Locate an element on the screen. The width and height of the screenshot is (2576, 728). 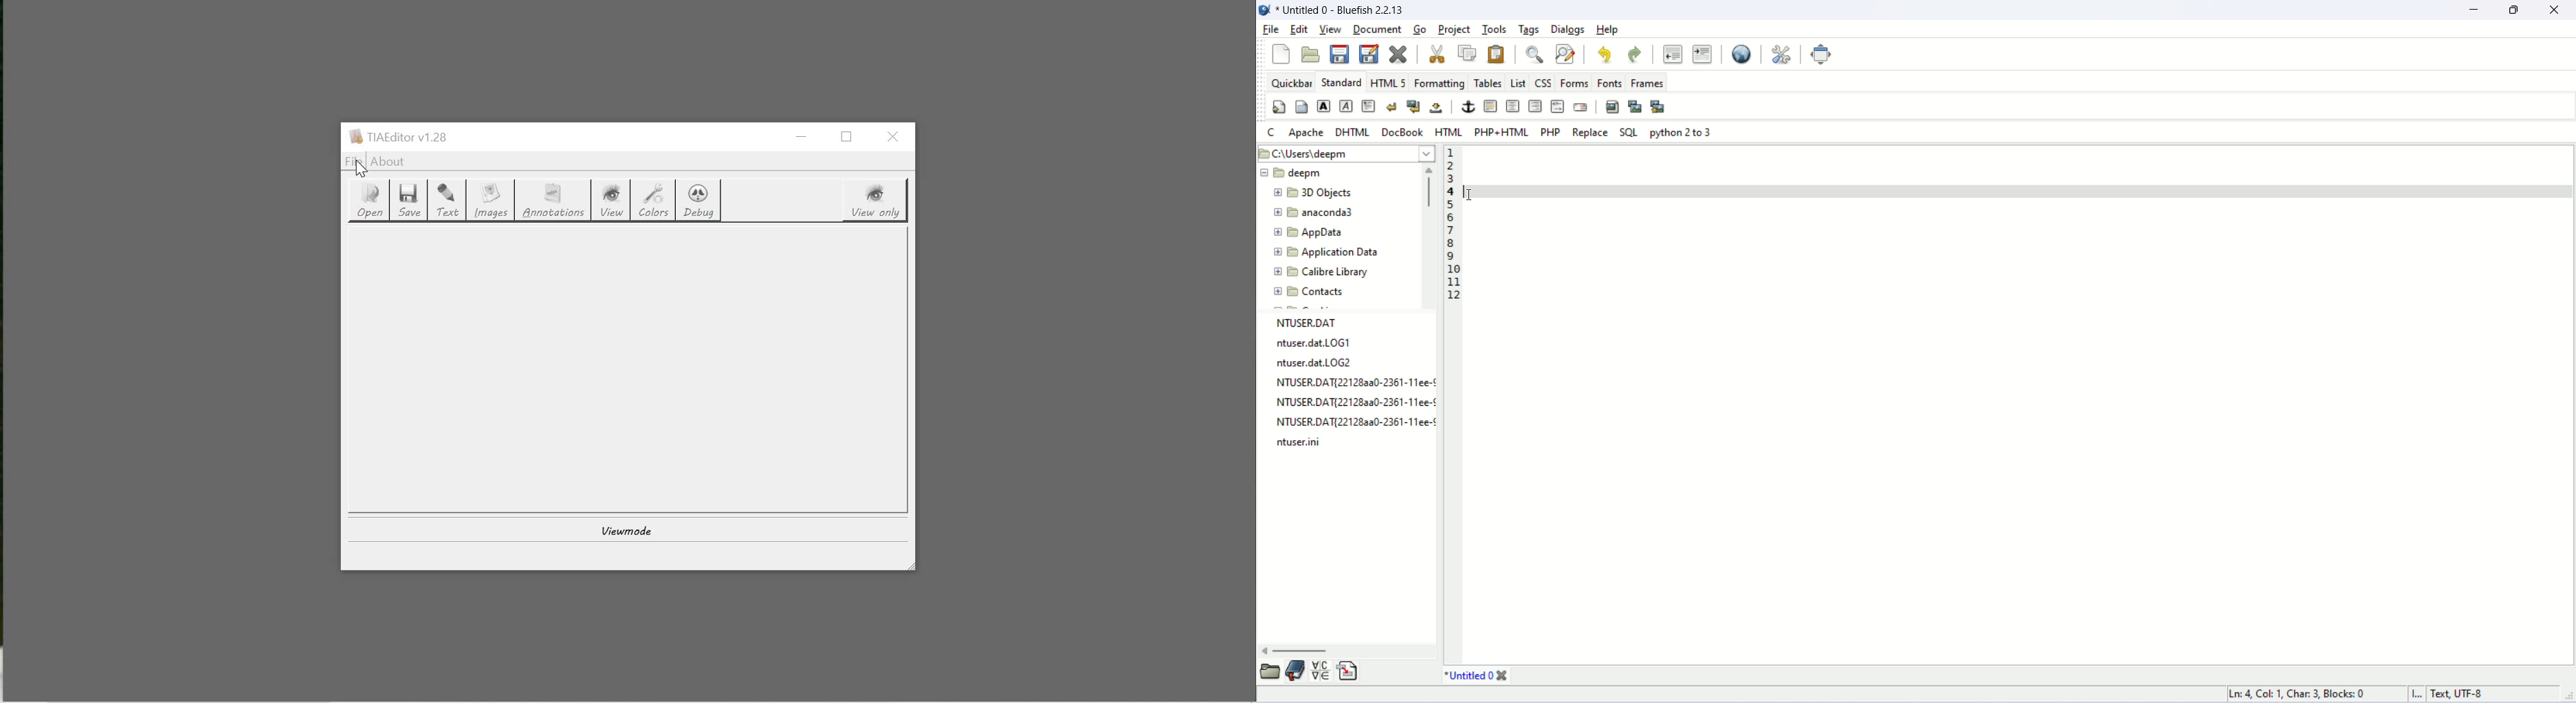
frames is located at coordinates (1646, 83).